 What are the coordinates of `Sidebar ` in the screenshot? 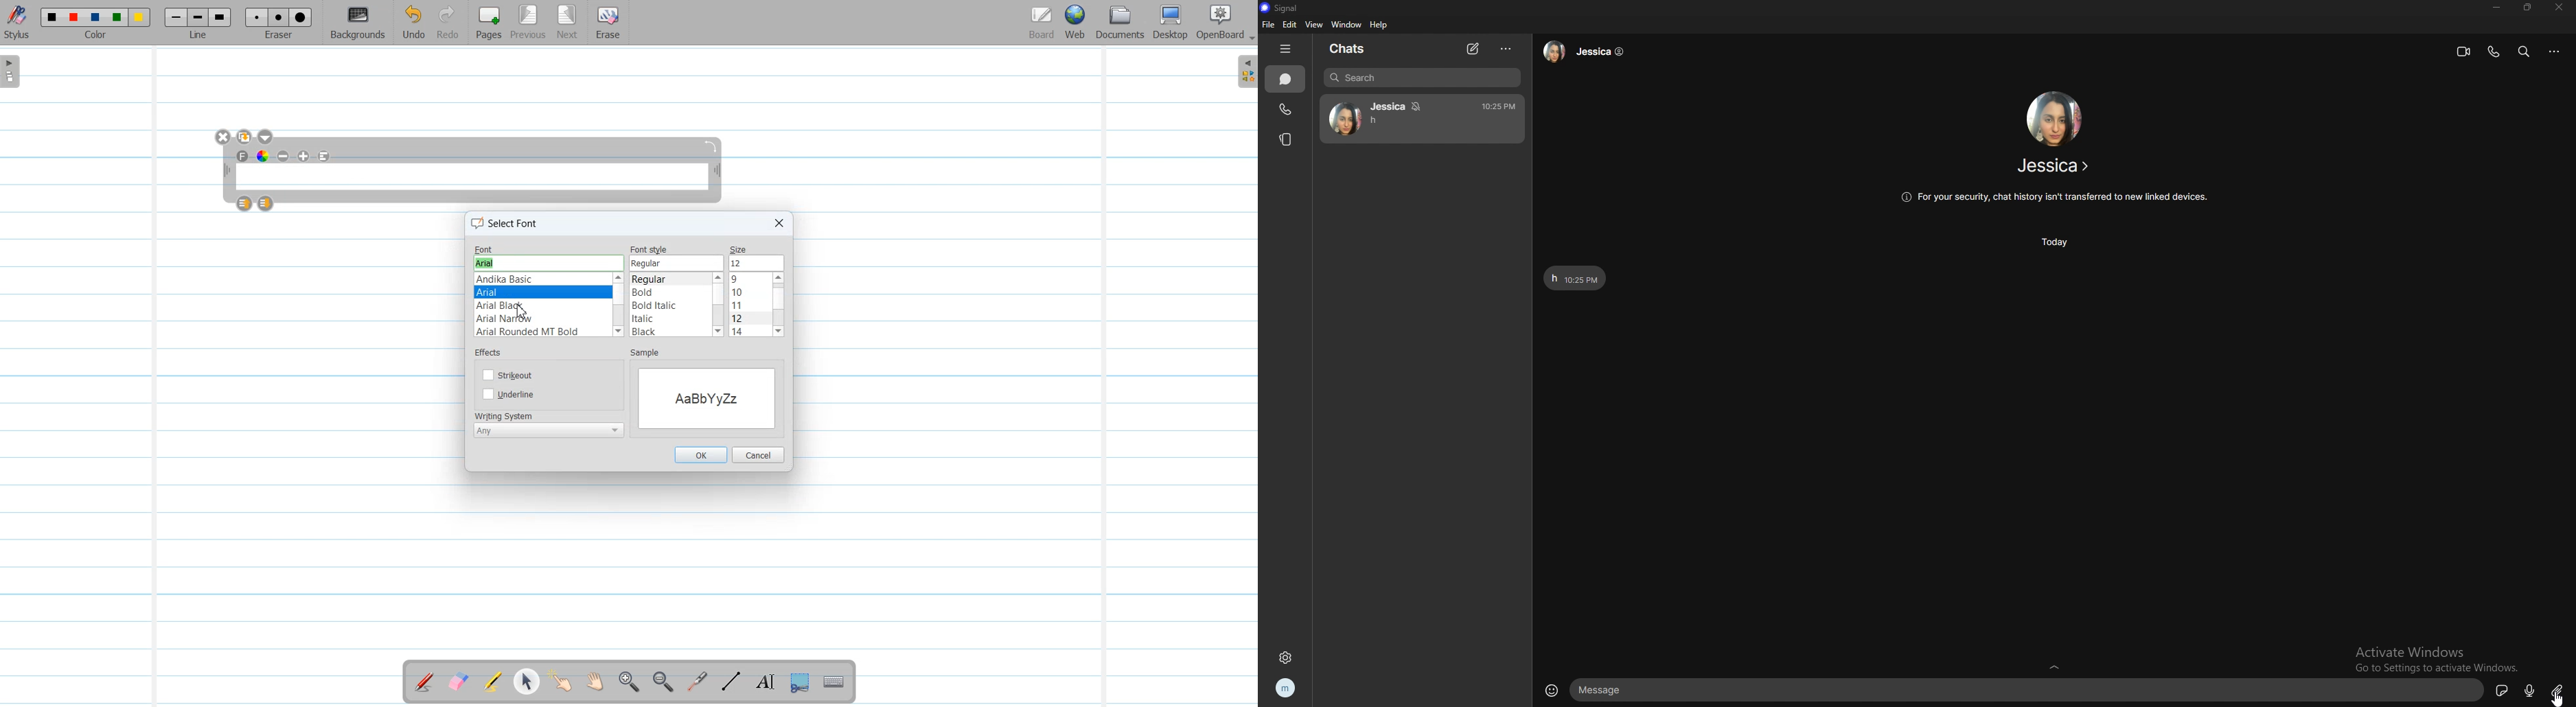 It's located at (1245, 71).